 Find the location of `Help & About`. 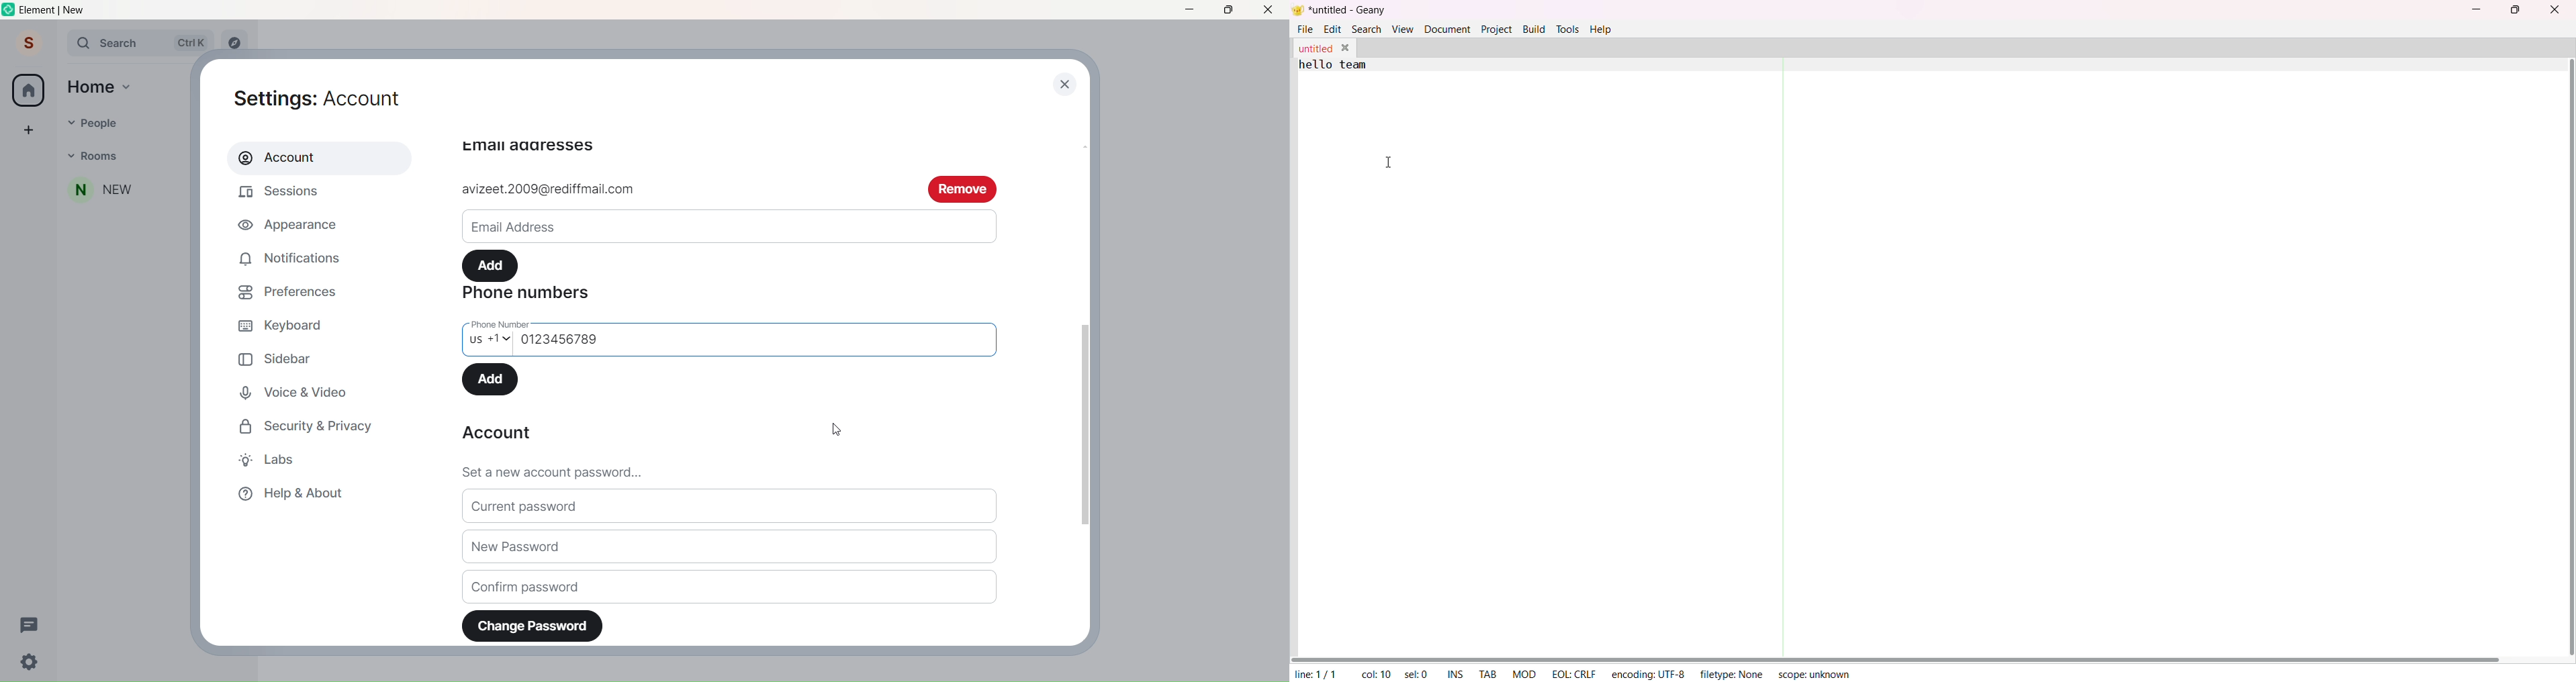

Help & About is located at coordinates (302, 493).